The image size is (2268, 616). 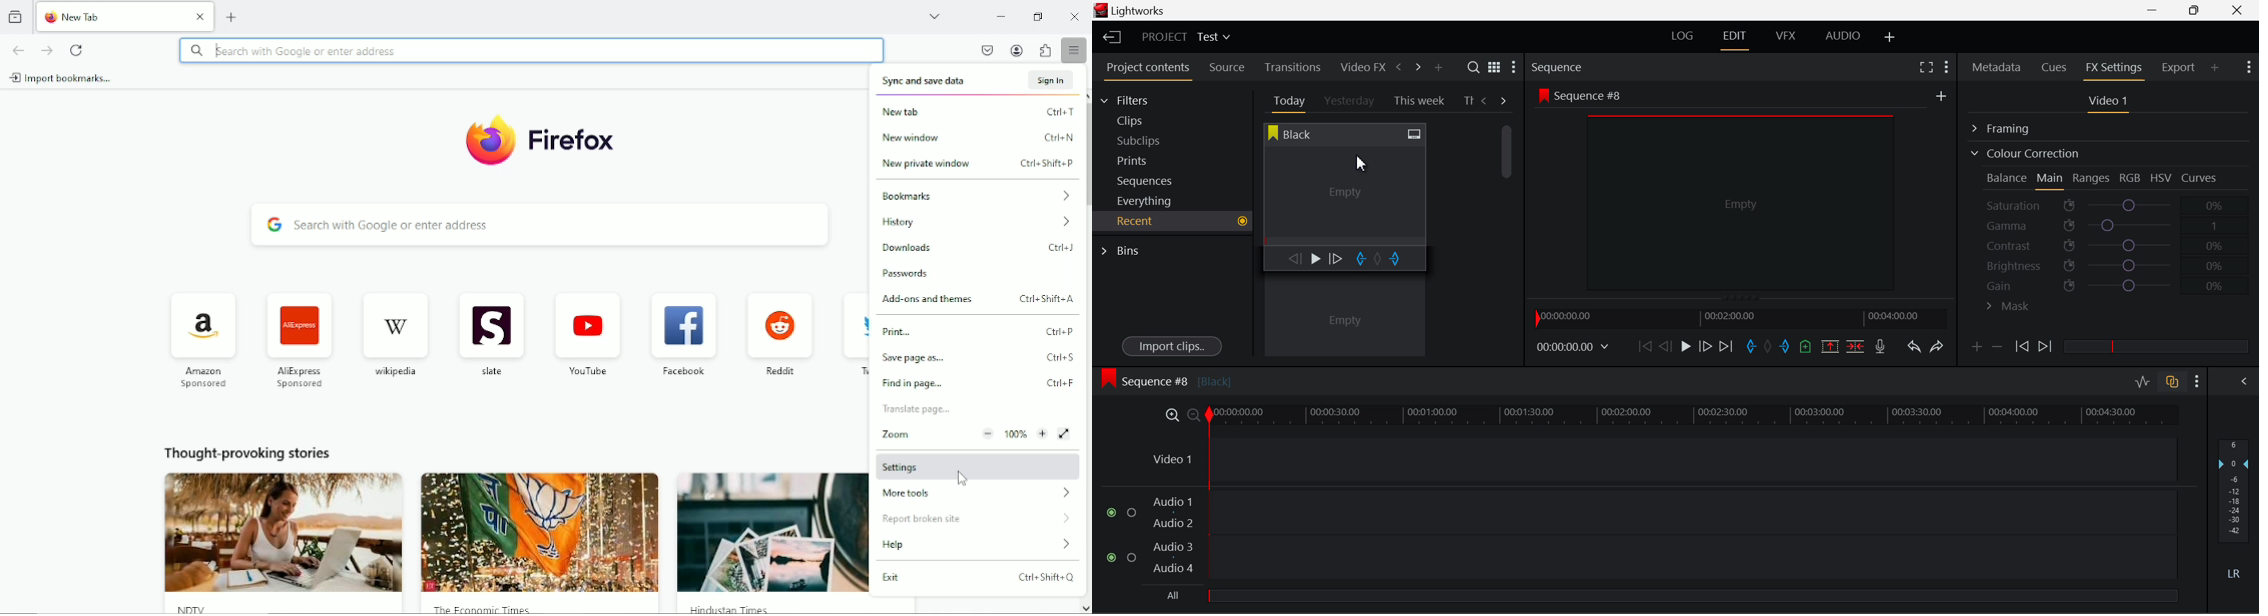 I want to click on Export Panel, so click(x=2180, y=67).